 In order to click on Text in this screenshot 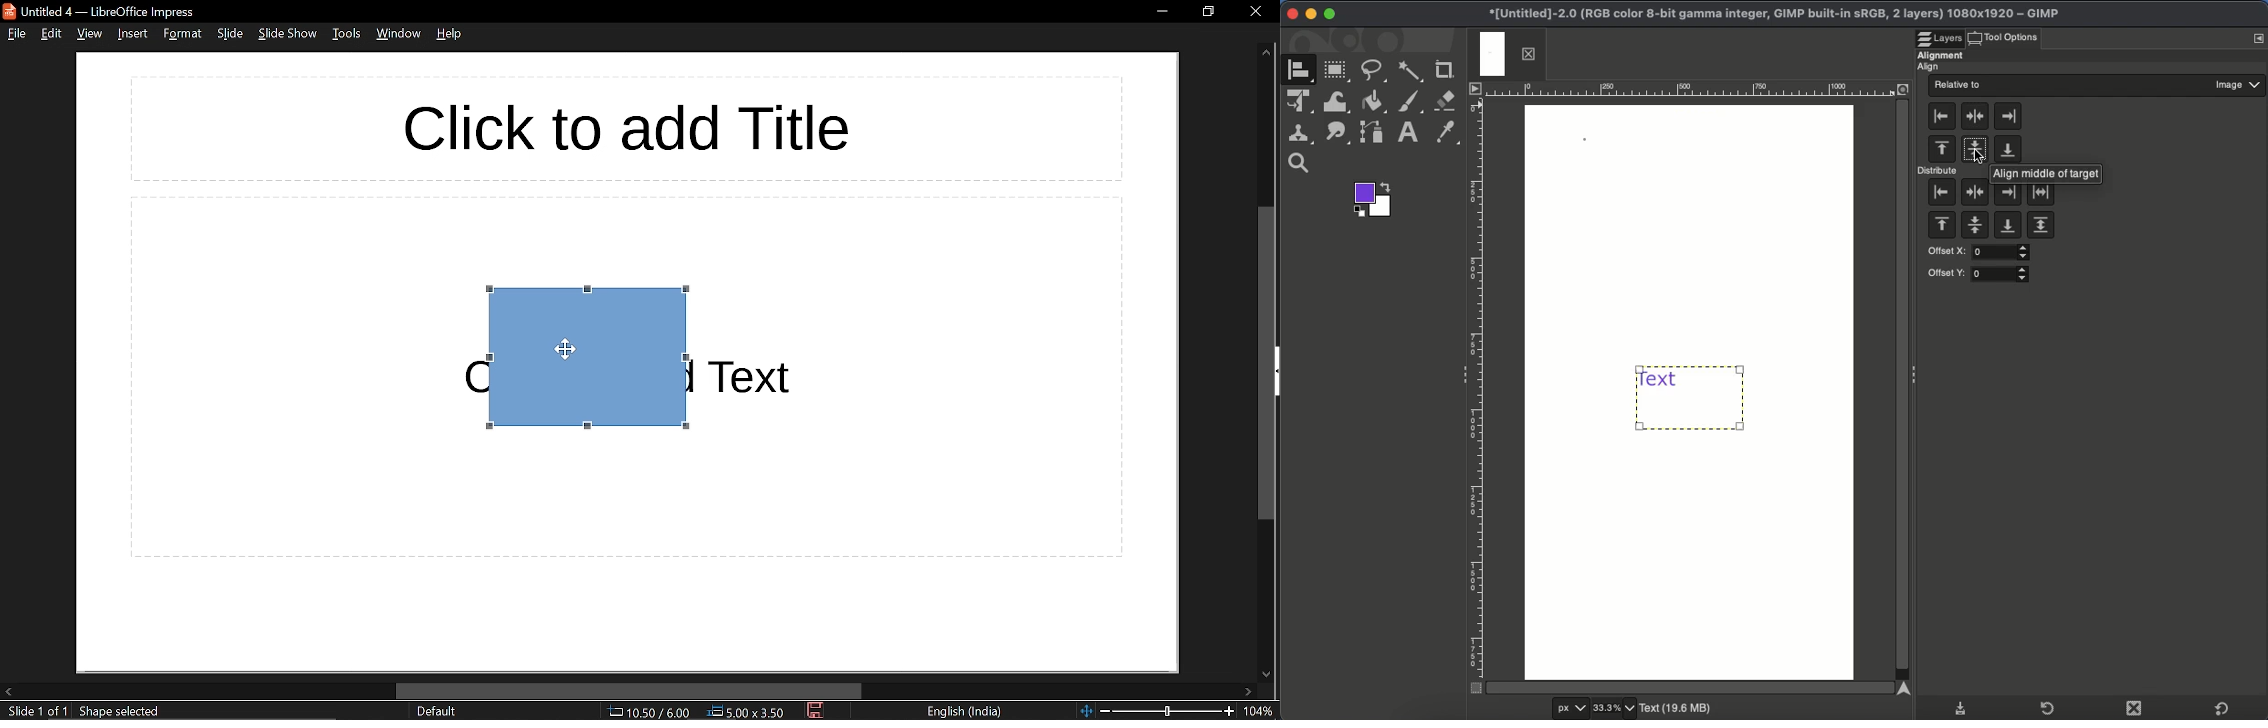, I will do `click(1408, 133)`.